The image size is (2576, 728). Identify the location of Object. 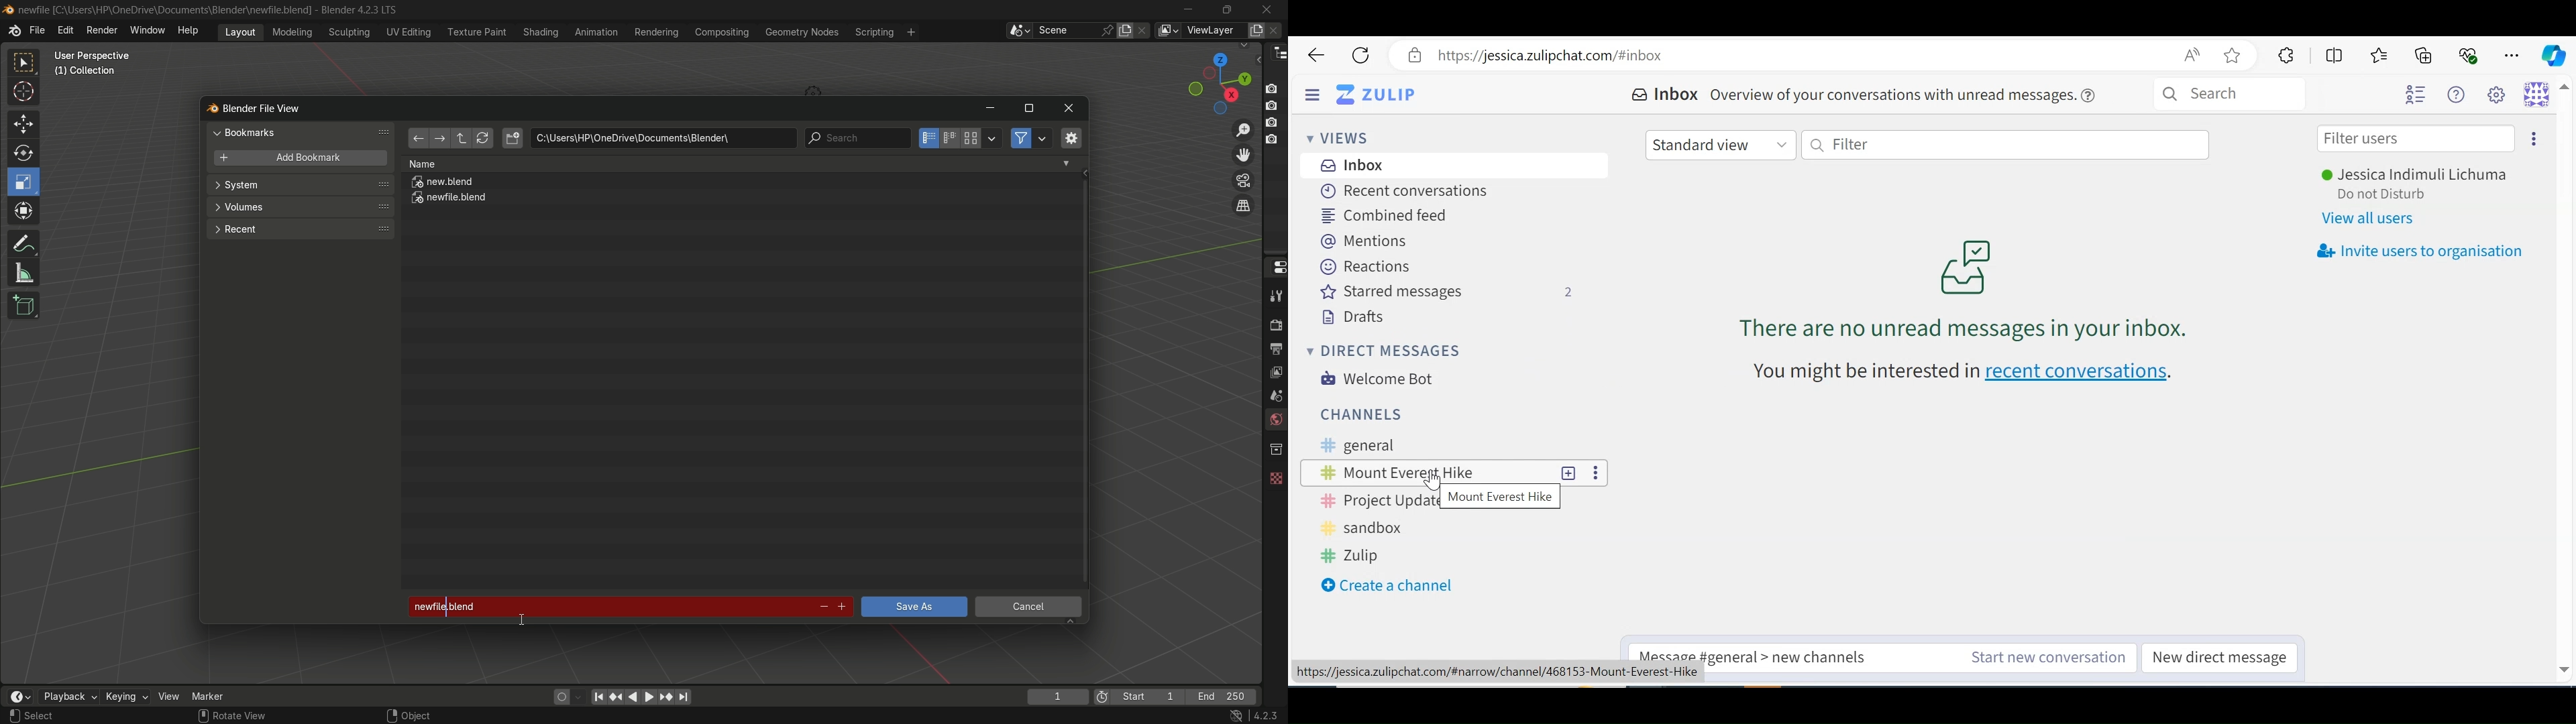
(425, 712).